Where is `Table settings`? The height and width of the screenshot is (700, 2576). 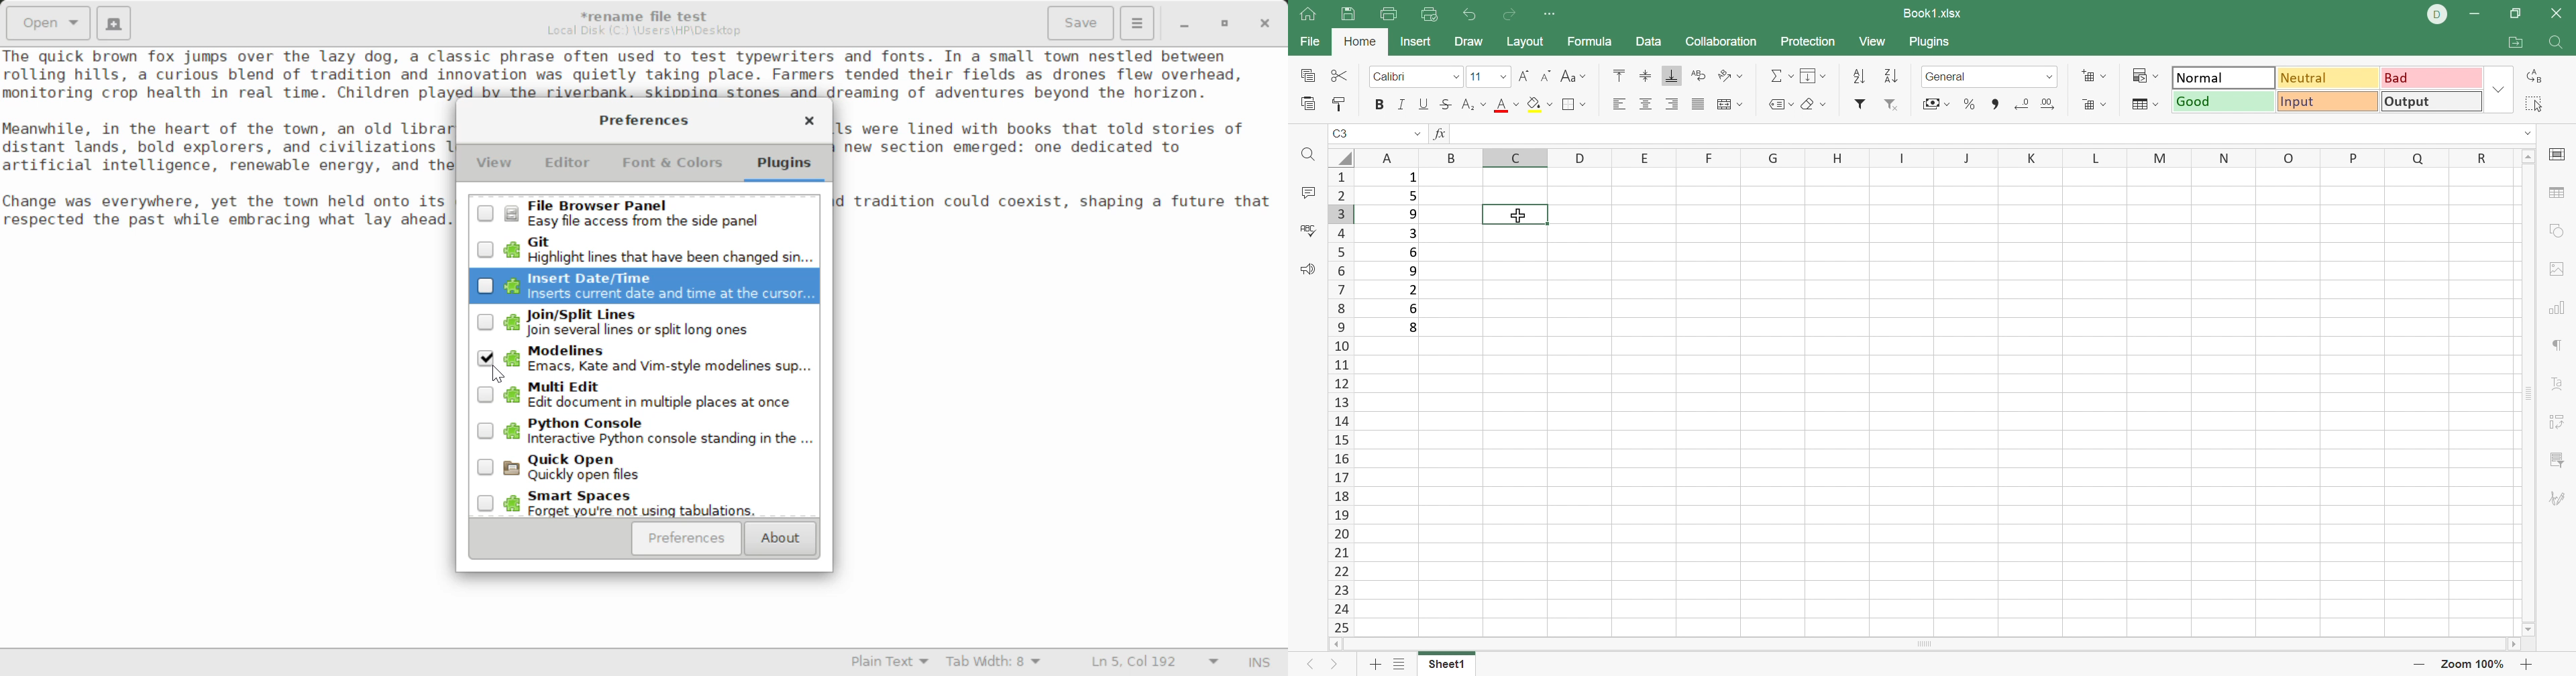
Table settings is located at coordinates (2554, 193).